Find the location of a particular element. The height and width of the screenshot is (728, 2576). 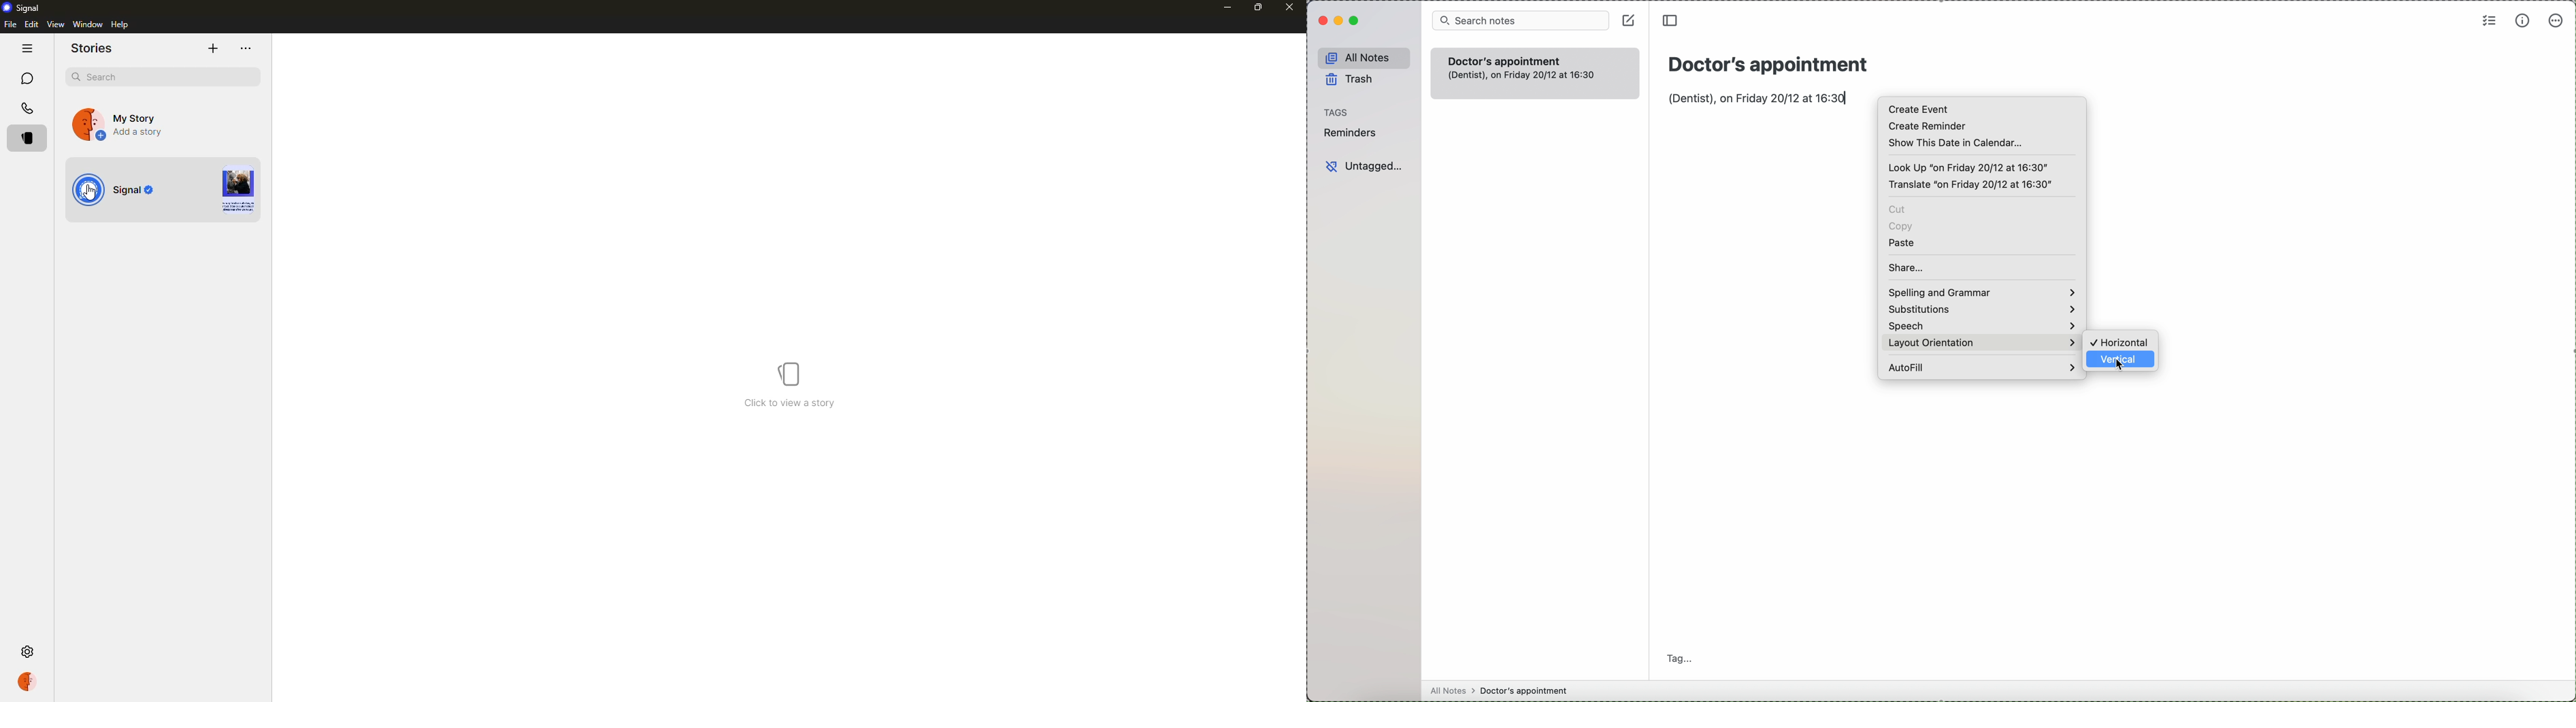

Vertical is located at coordinates (2122, 363).